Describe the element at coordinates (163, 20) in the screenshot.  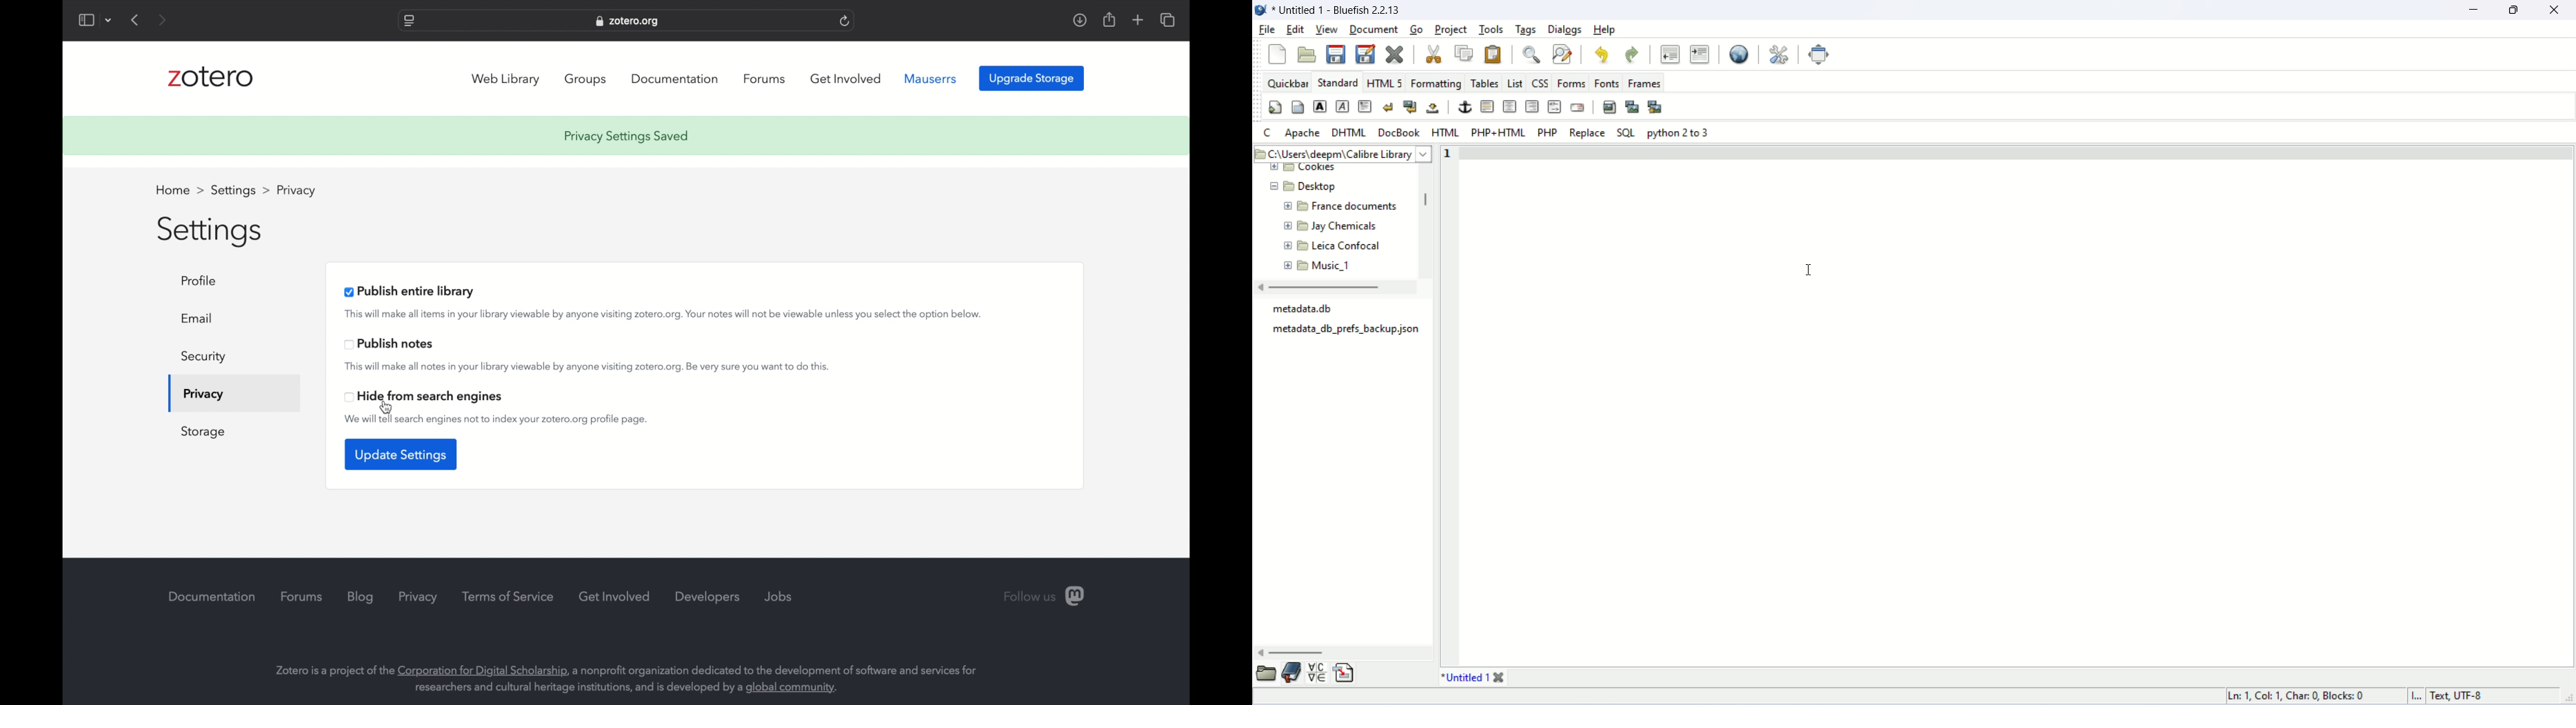
I see `next` at that location.